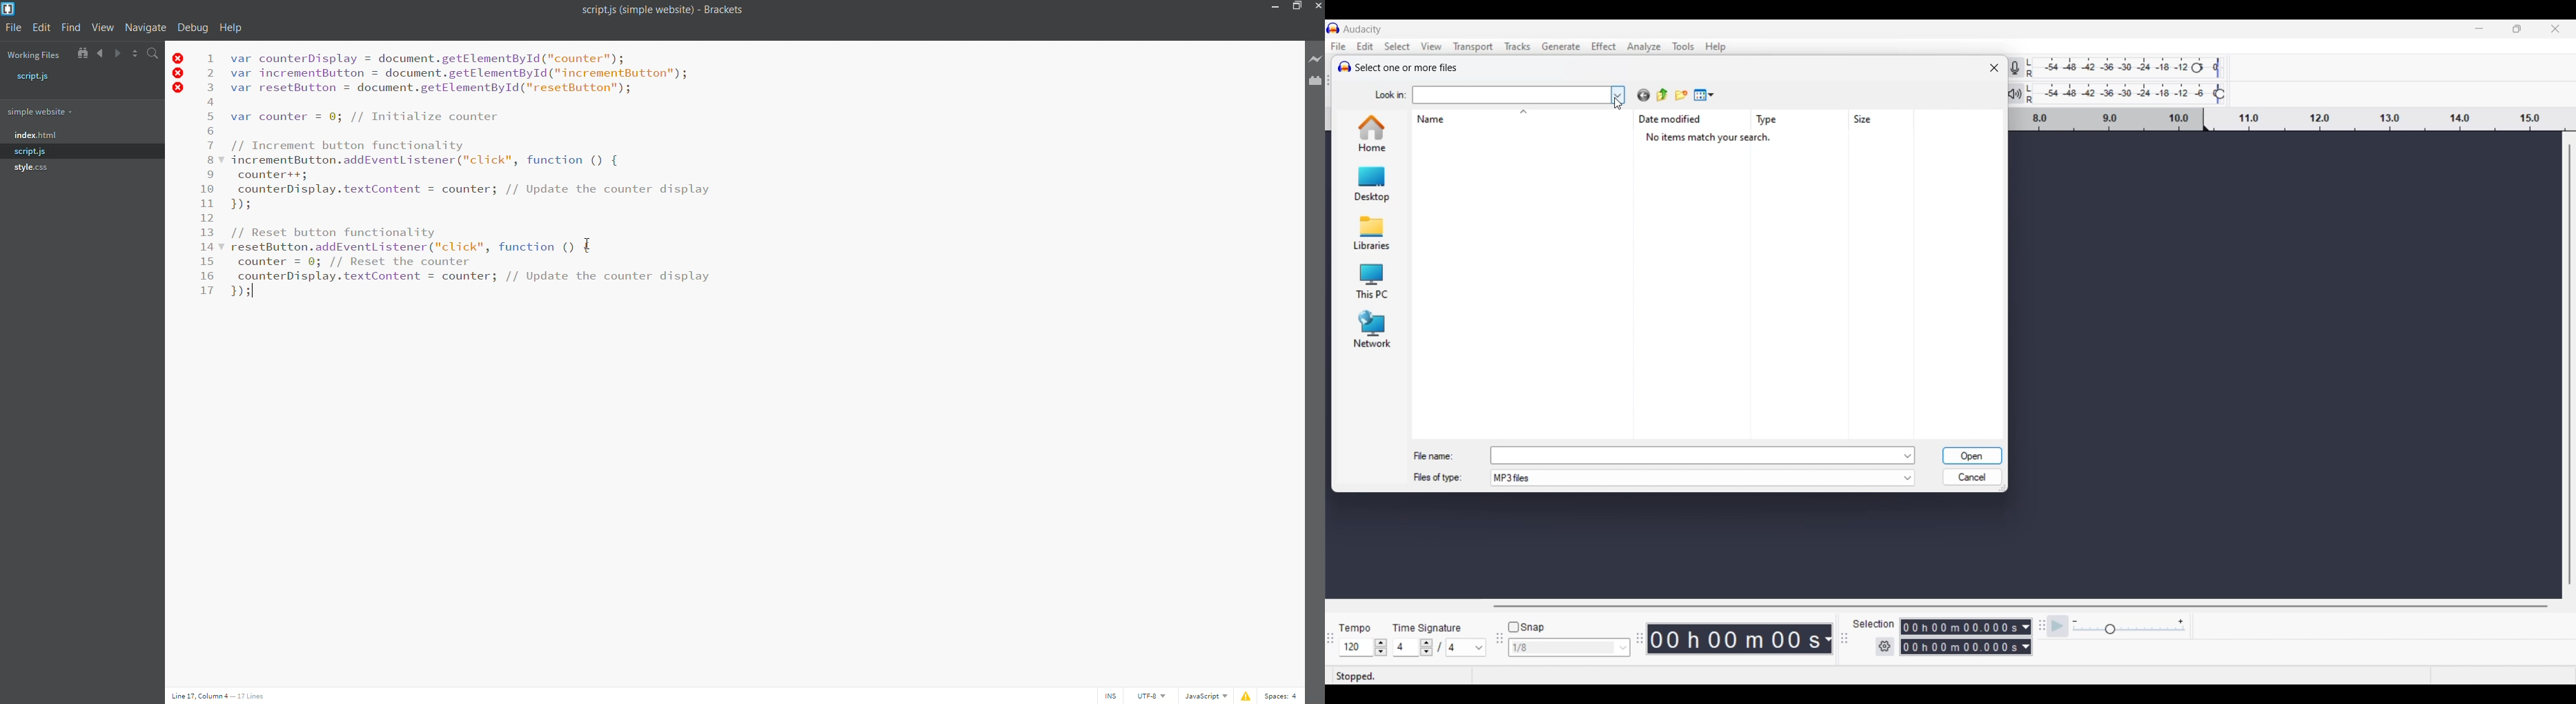  I want to click on scripts (simple website) - Brackets, so click(665, 12).